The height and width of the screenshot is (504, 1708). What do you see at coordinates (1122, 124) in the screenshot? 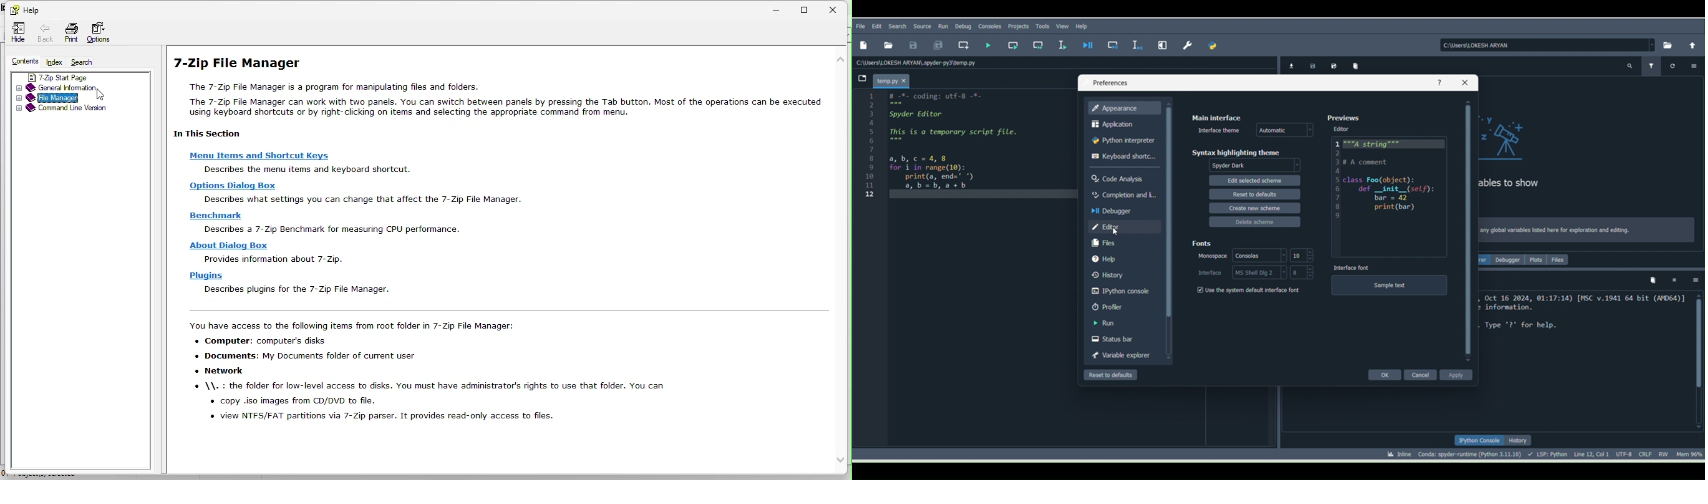
I see `Application` at bounding box center [1122, 124].